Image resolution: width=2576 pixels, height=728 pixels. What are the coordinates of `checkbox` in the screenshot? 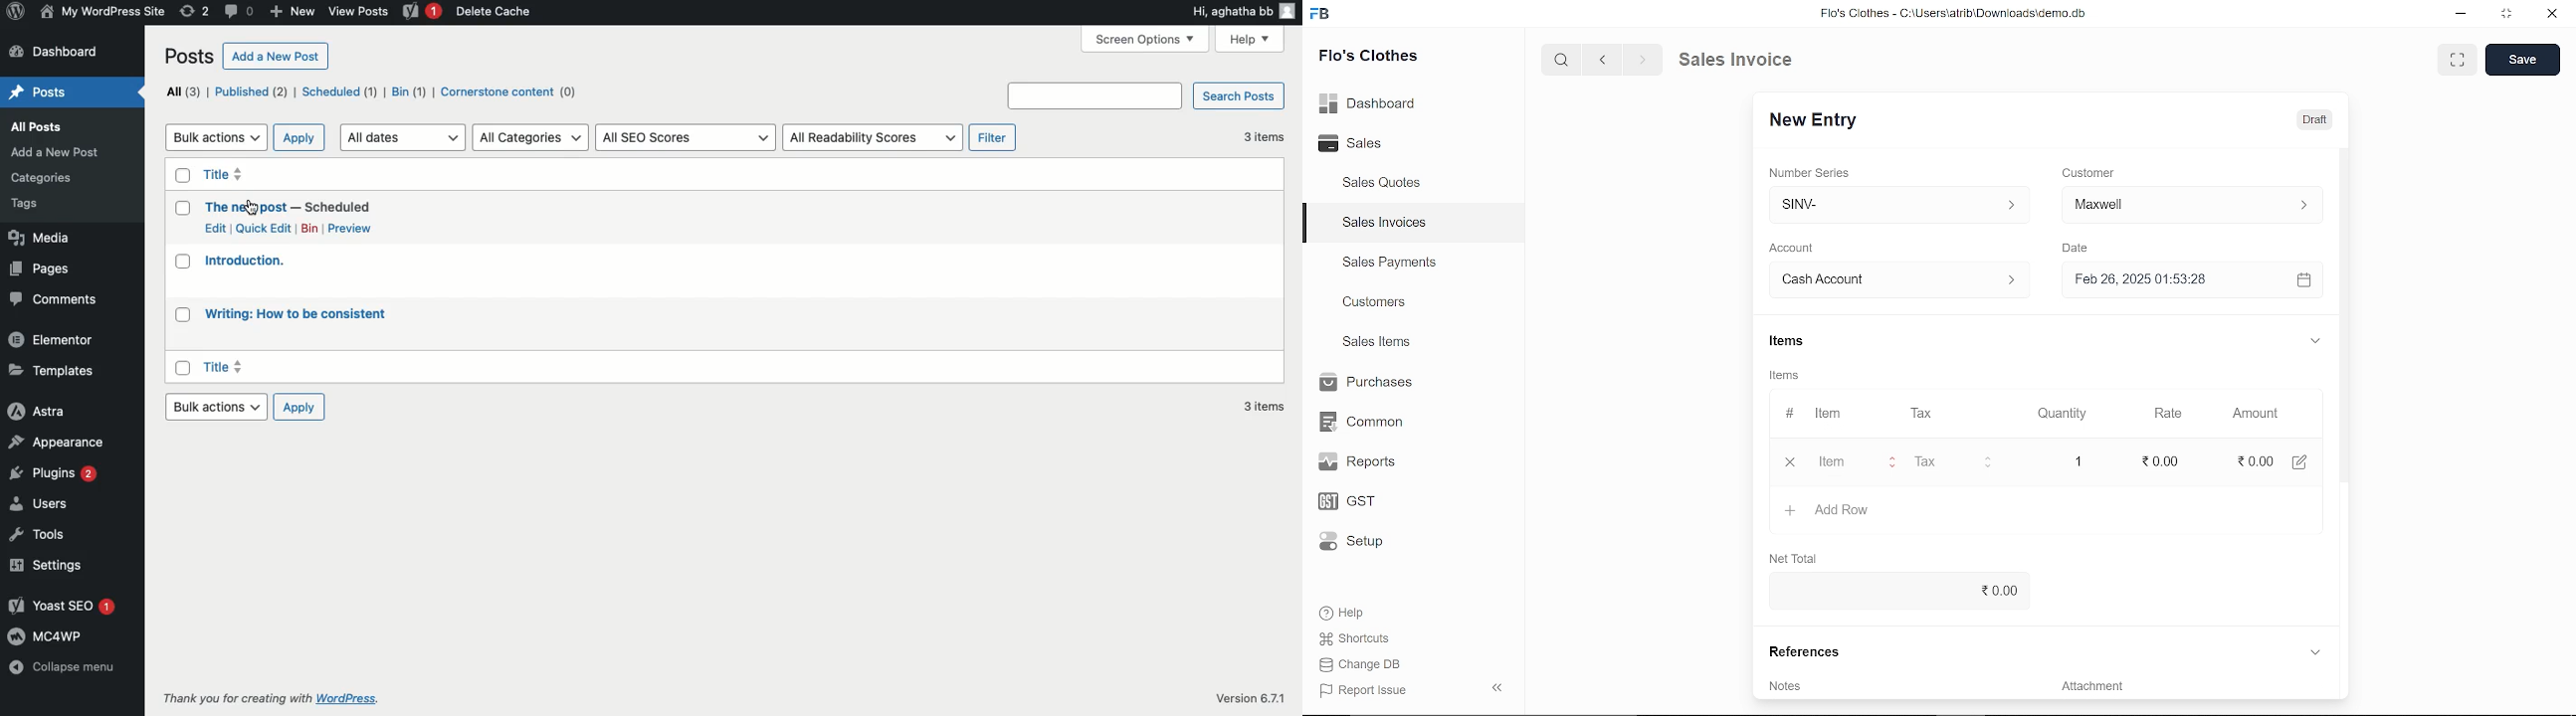 It's located at (183, 368).